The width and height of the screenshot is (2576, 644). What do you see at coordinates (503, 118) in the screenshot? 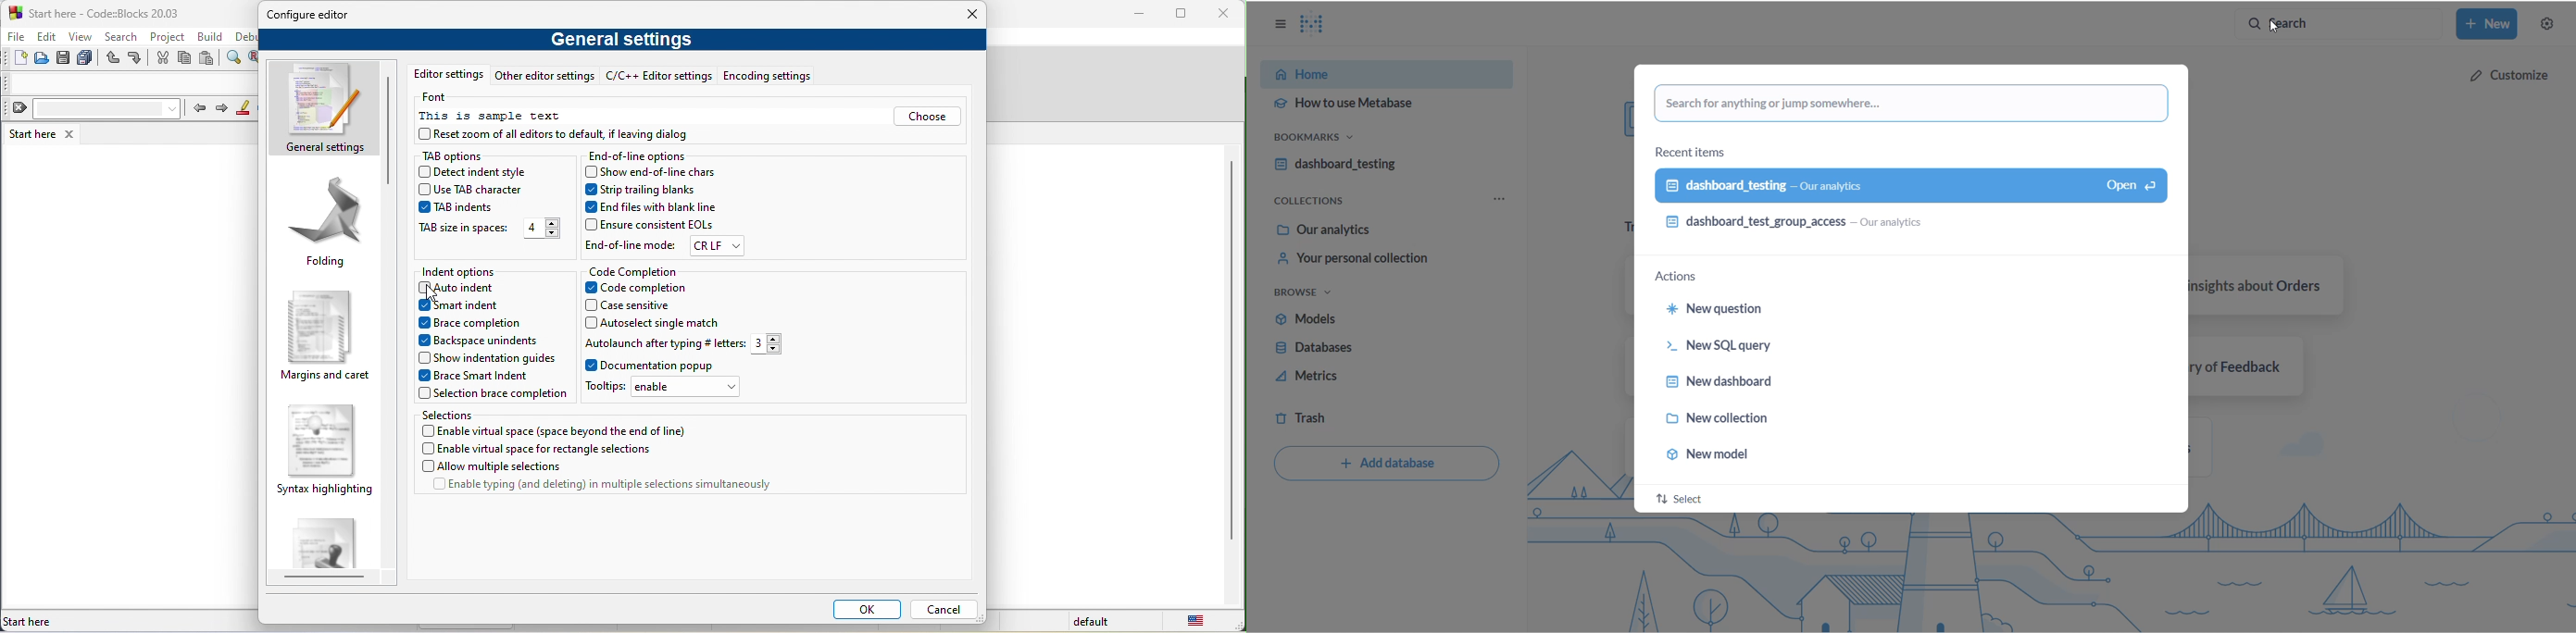
I see `this is sample text` at bounding box center [503, 118].